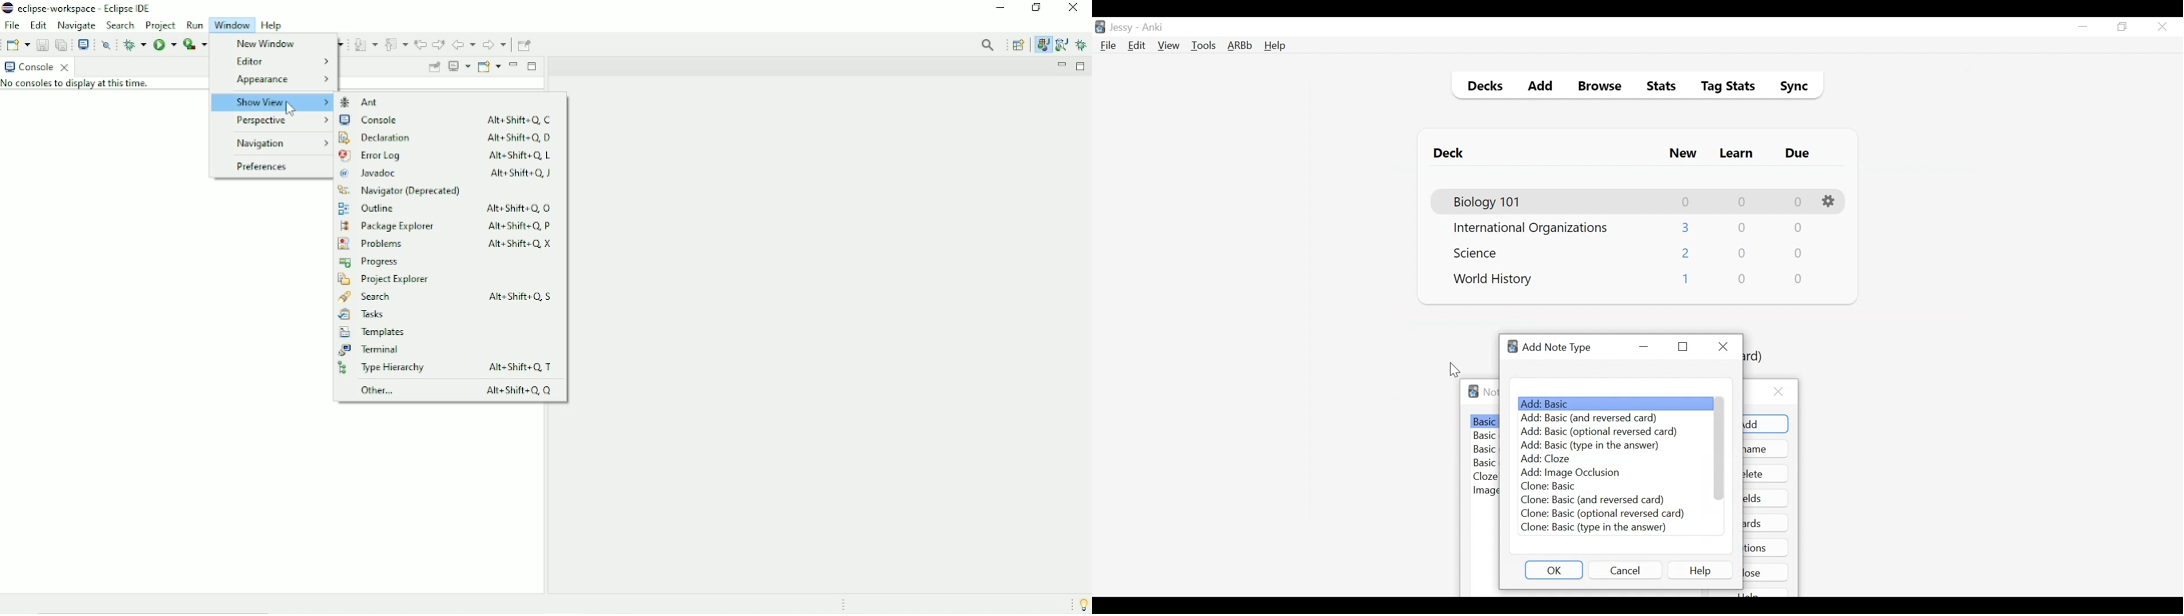  I want to click on Add, so click(1541, 88).